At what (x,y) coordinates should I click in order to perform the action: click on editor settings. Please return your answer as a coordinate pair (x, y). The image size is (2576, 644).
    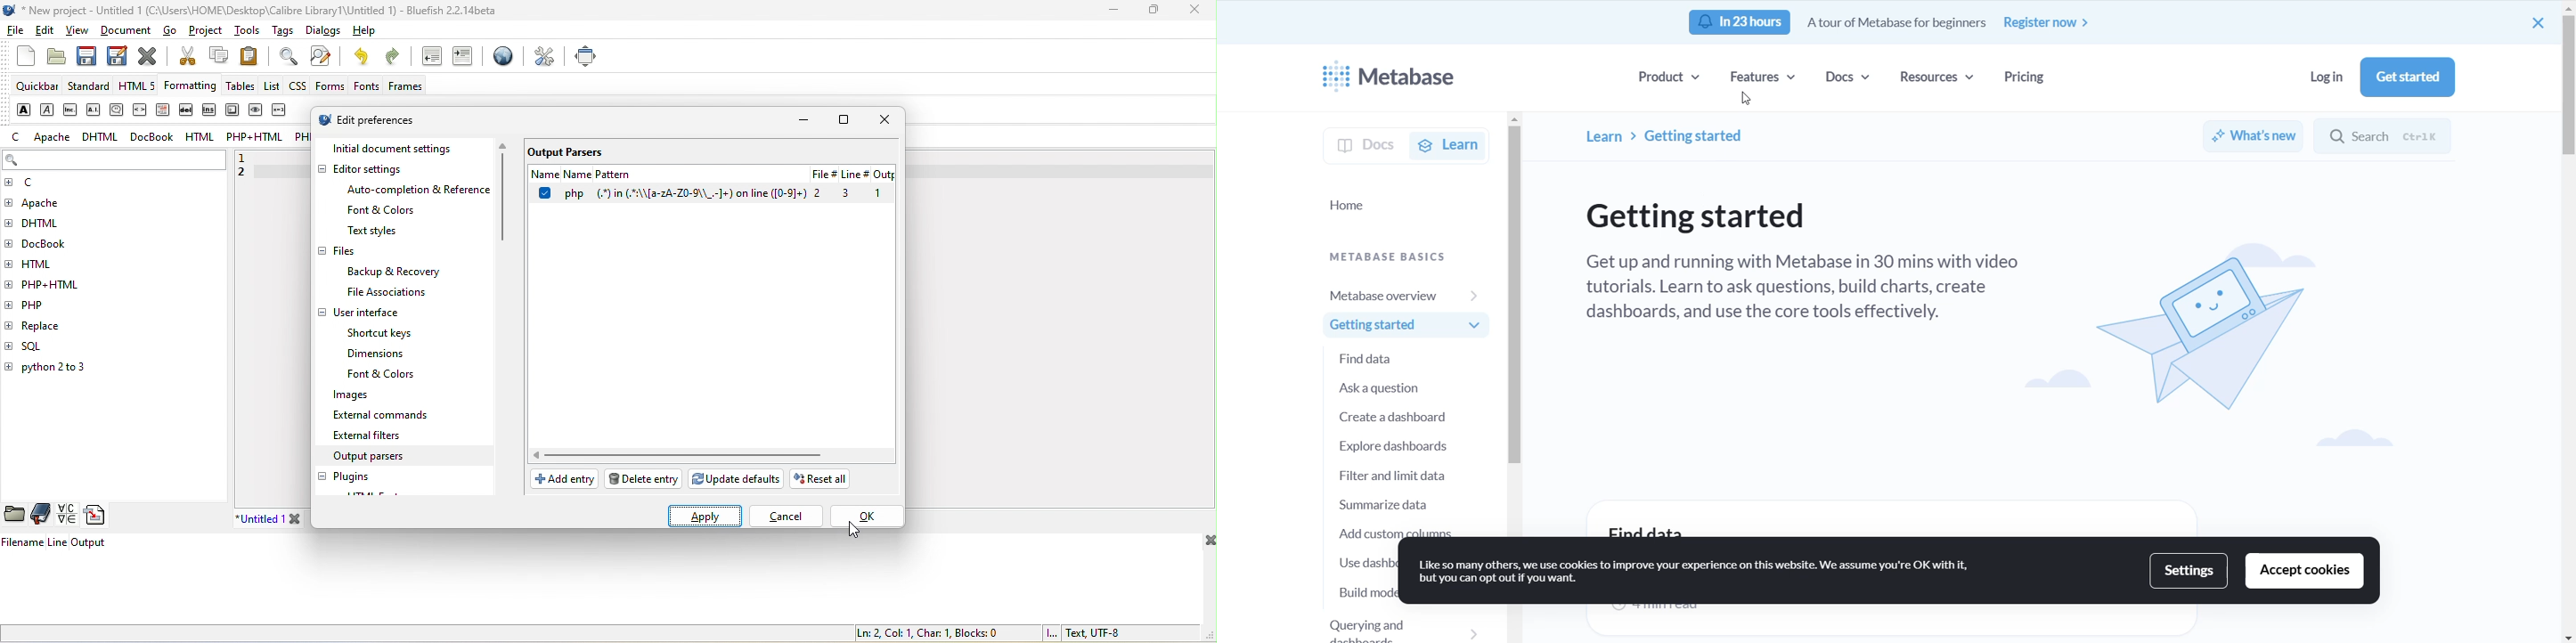
    Looking at the image, I should click on (378, 169).